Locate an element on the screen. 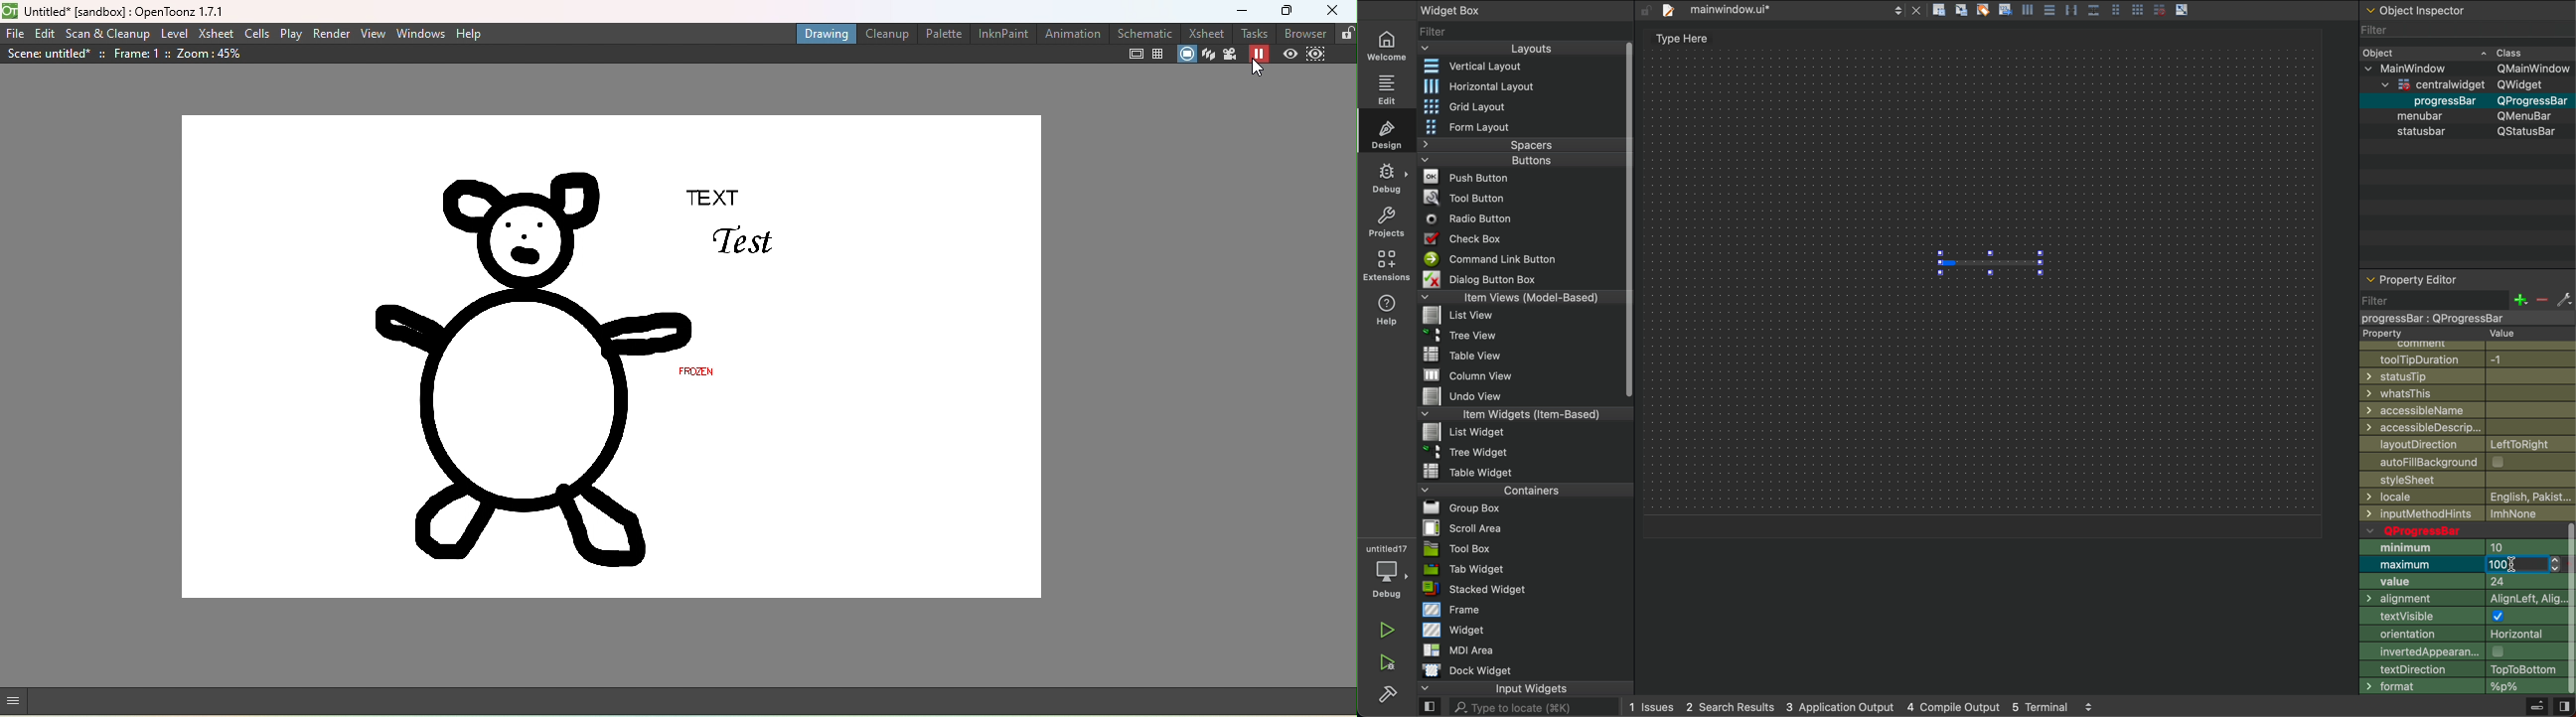  Cells is located at coordinates (254, 35).